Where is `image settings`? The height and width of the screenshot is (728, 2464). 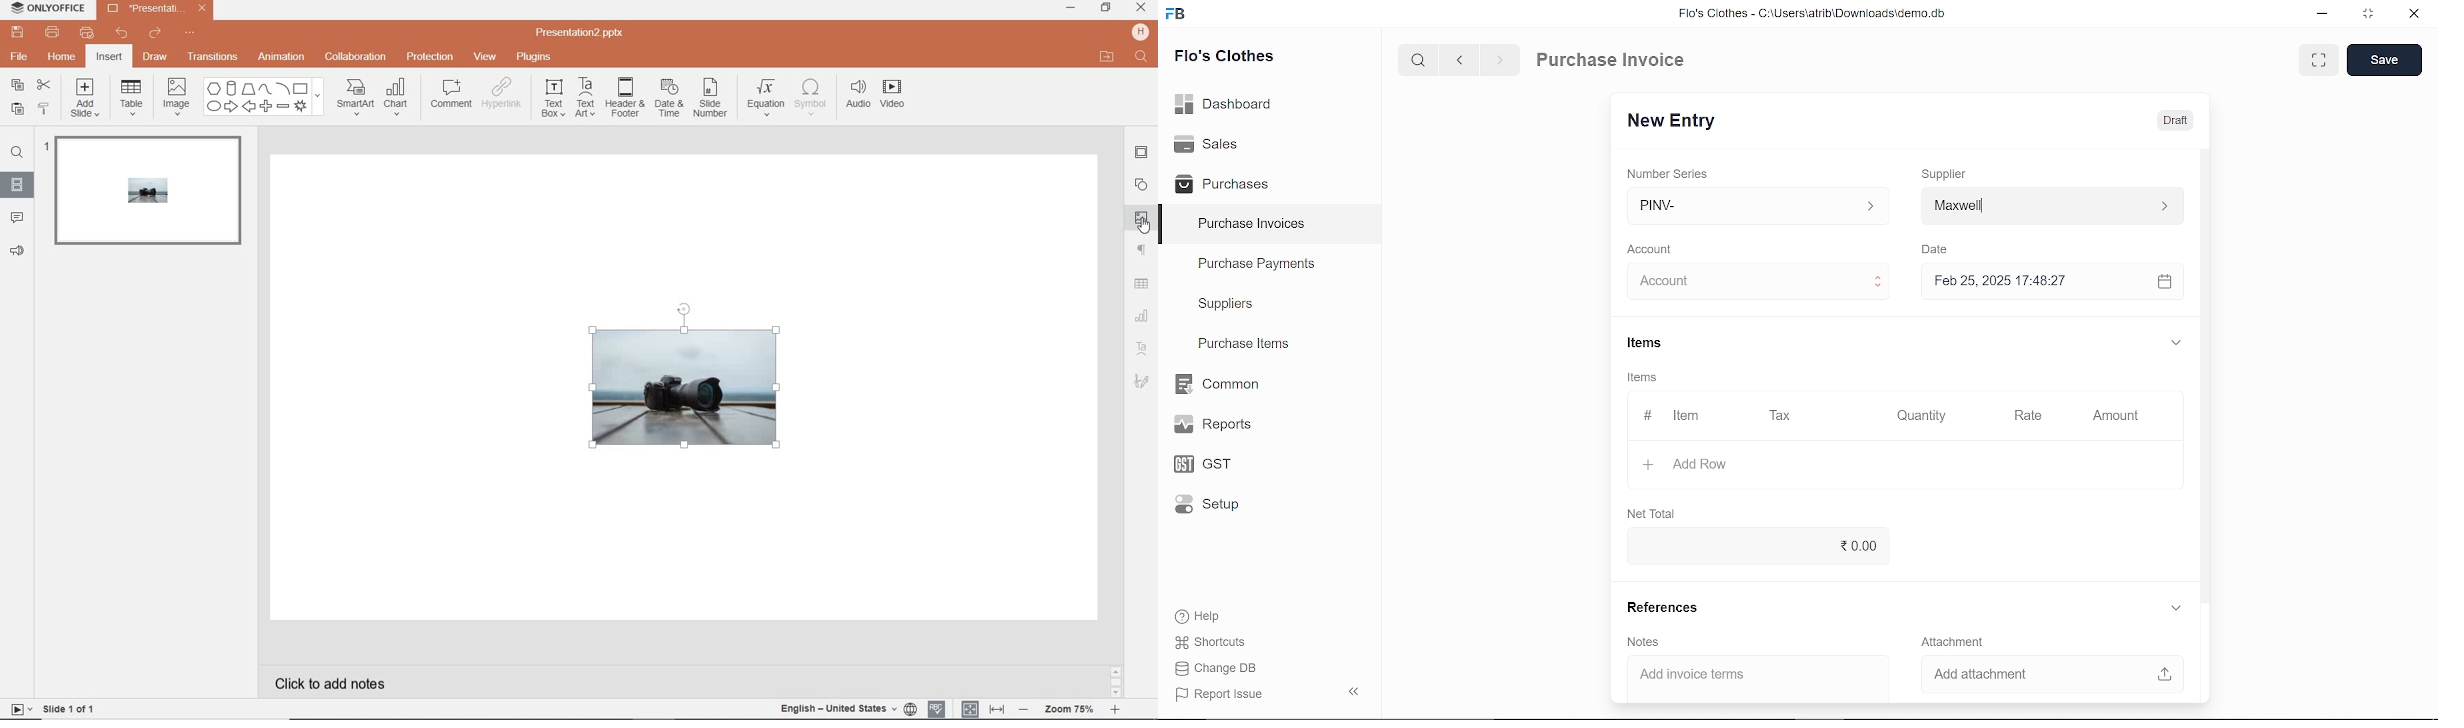 image settings is located at coordinates (1142, 217).